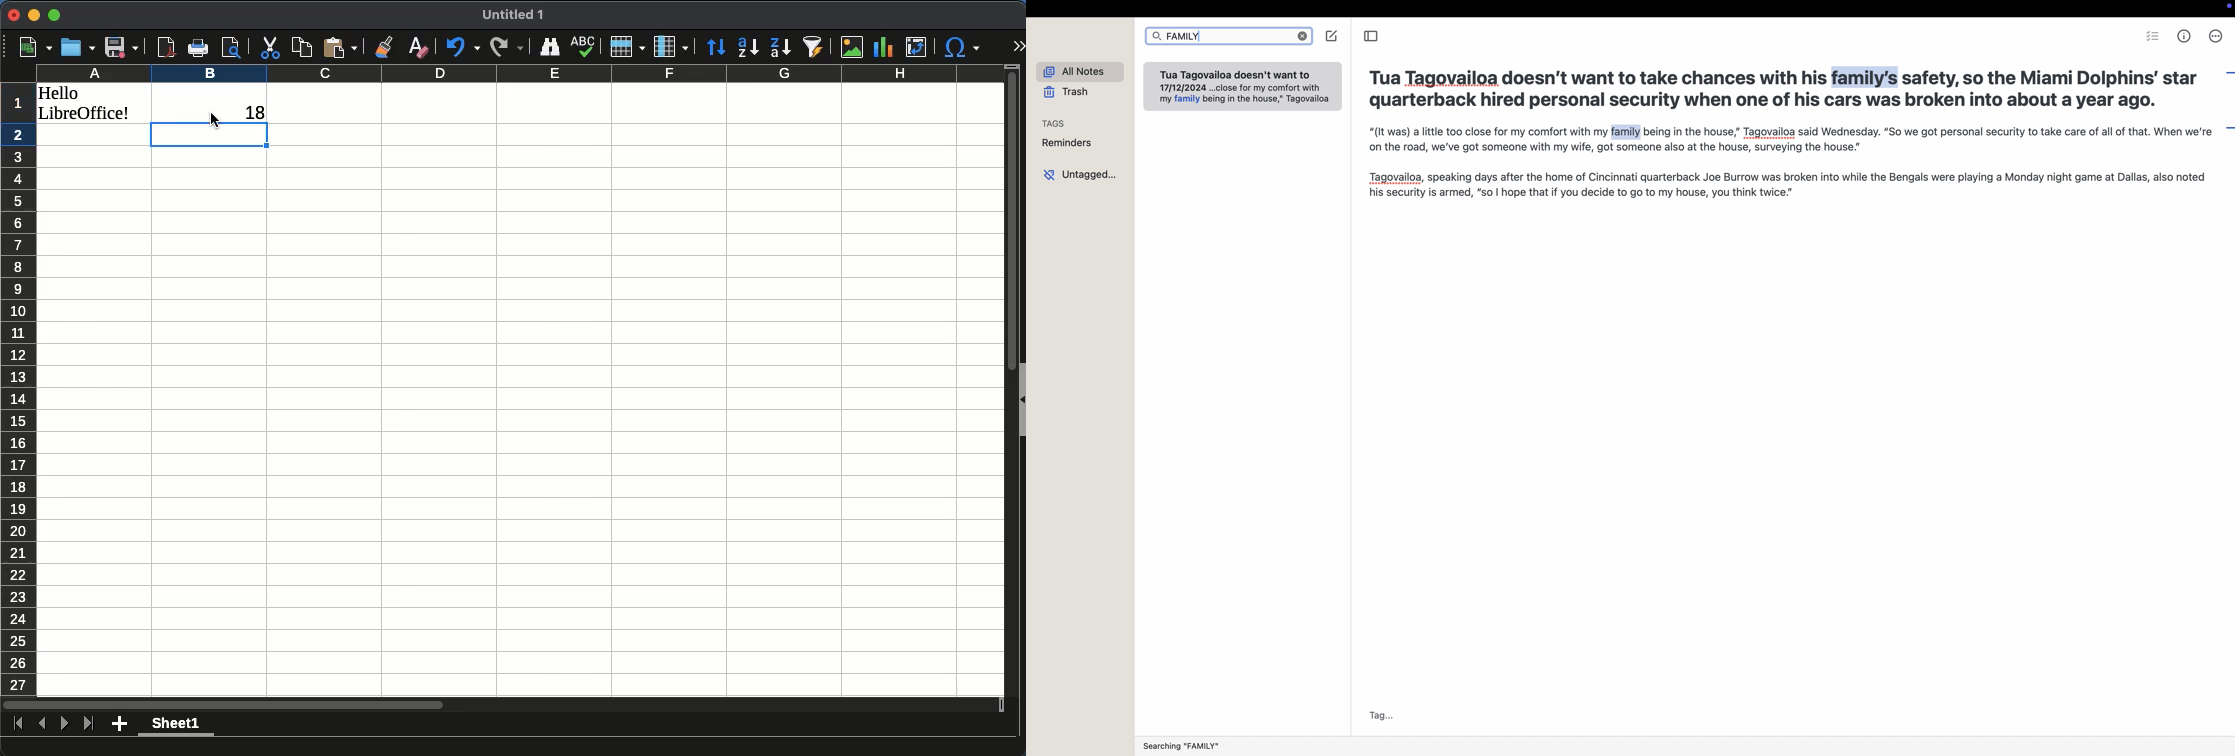  What do you see at coordinates (1055, 124) in the screenshot?
I see `tags` at bounding box center [1055, 124].